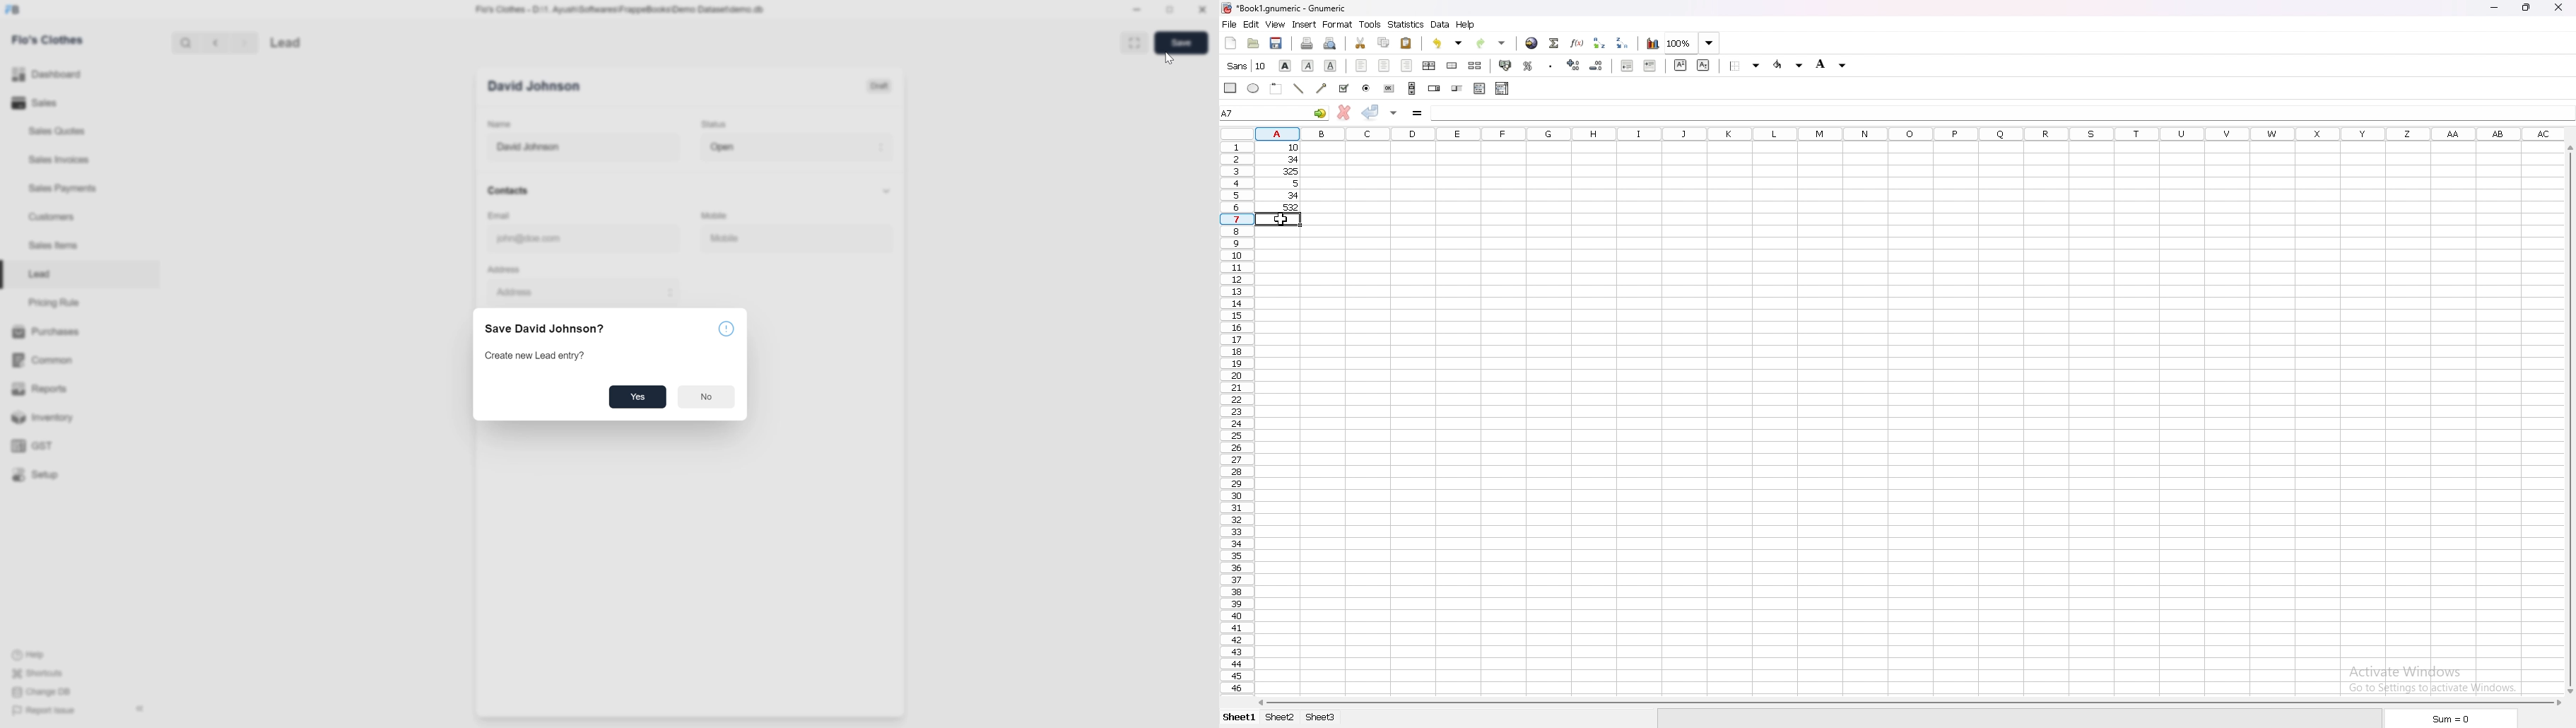 Image resolution: width=2576 pixels, height=728 pixels. I want to click on No, so click(708, 395).